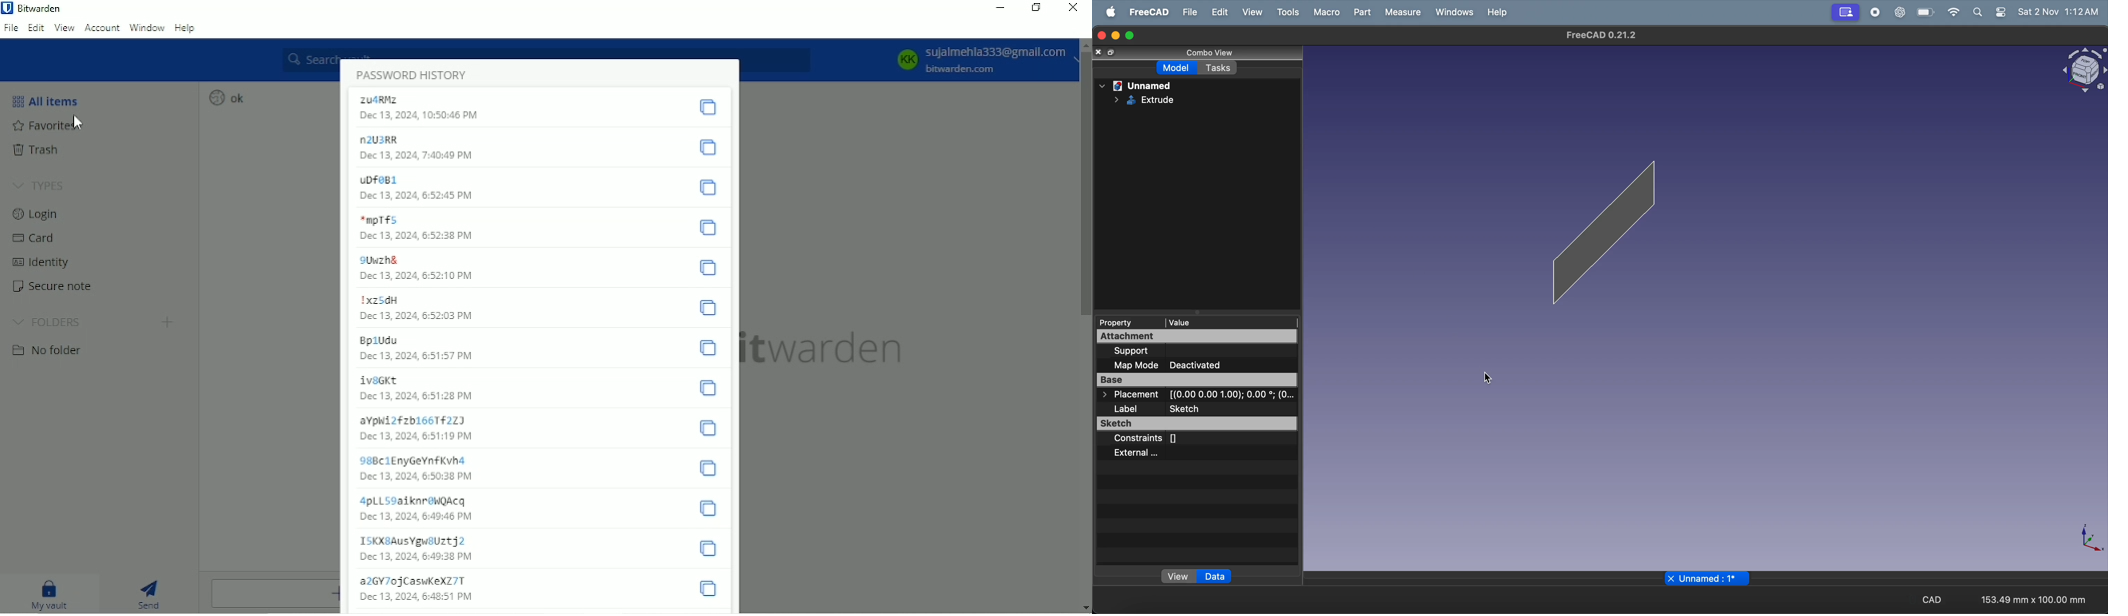 The height and width of the screenshot is (616, 2128). I want to click on Profile, so click(1846, 12).